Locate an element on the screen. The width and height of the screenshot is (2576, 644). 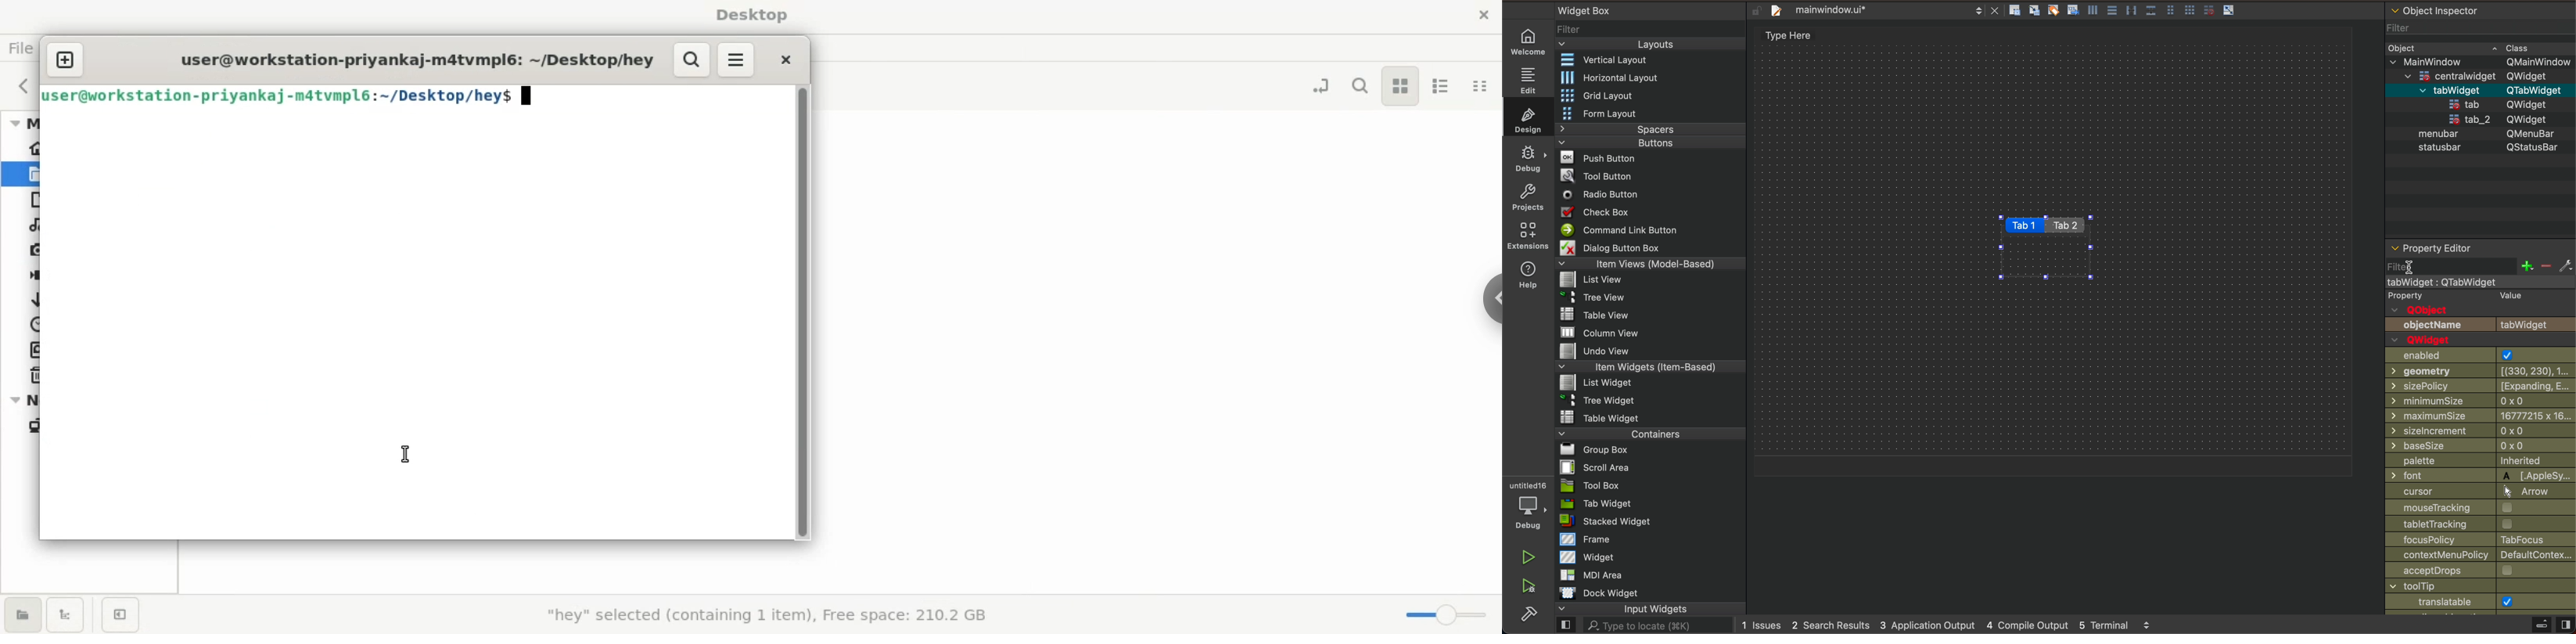
~ Class is located at coordinates (2514, 45).